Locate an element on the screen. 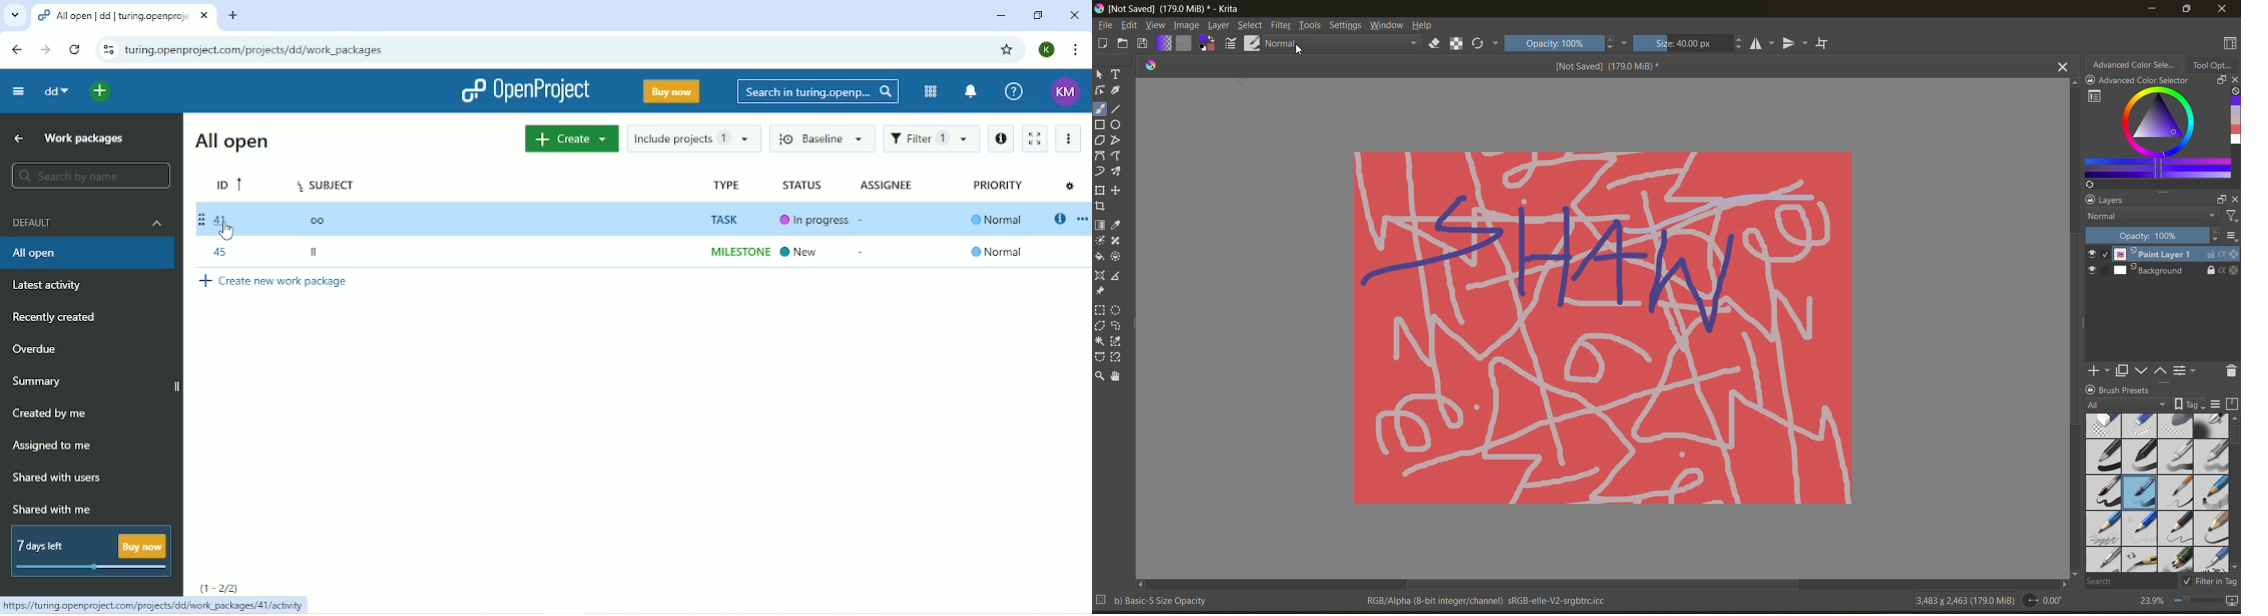 Image resolution: width=2268 pixels, height=616 pixels. Default is located at coordinates (89, 222).